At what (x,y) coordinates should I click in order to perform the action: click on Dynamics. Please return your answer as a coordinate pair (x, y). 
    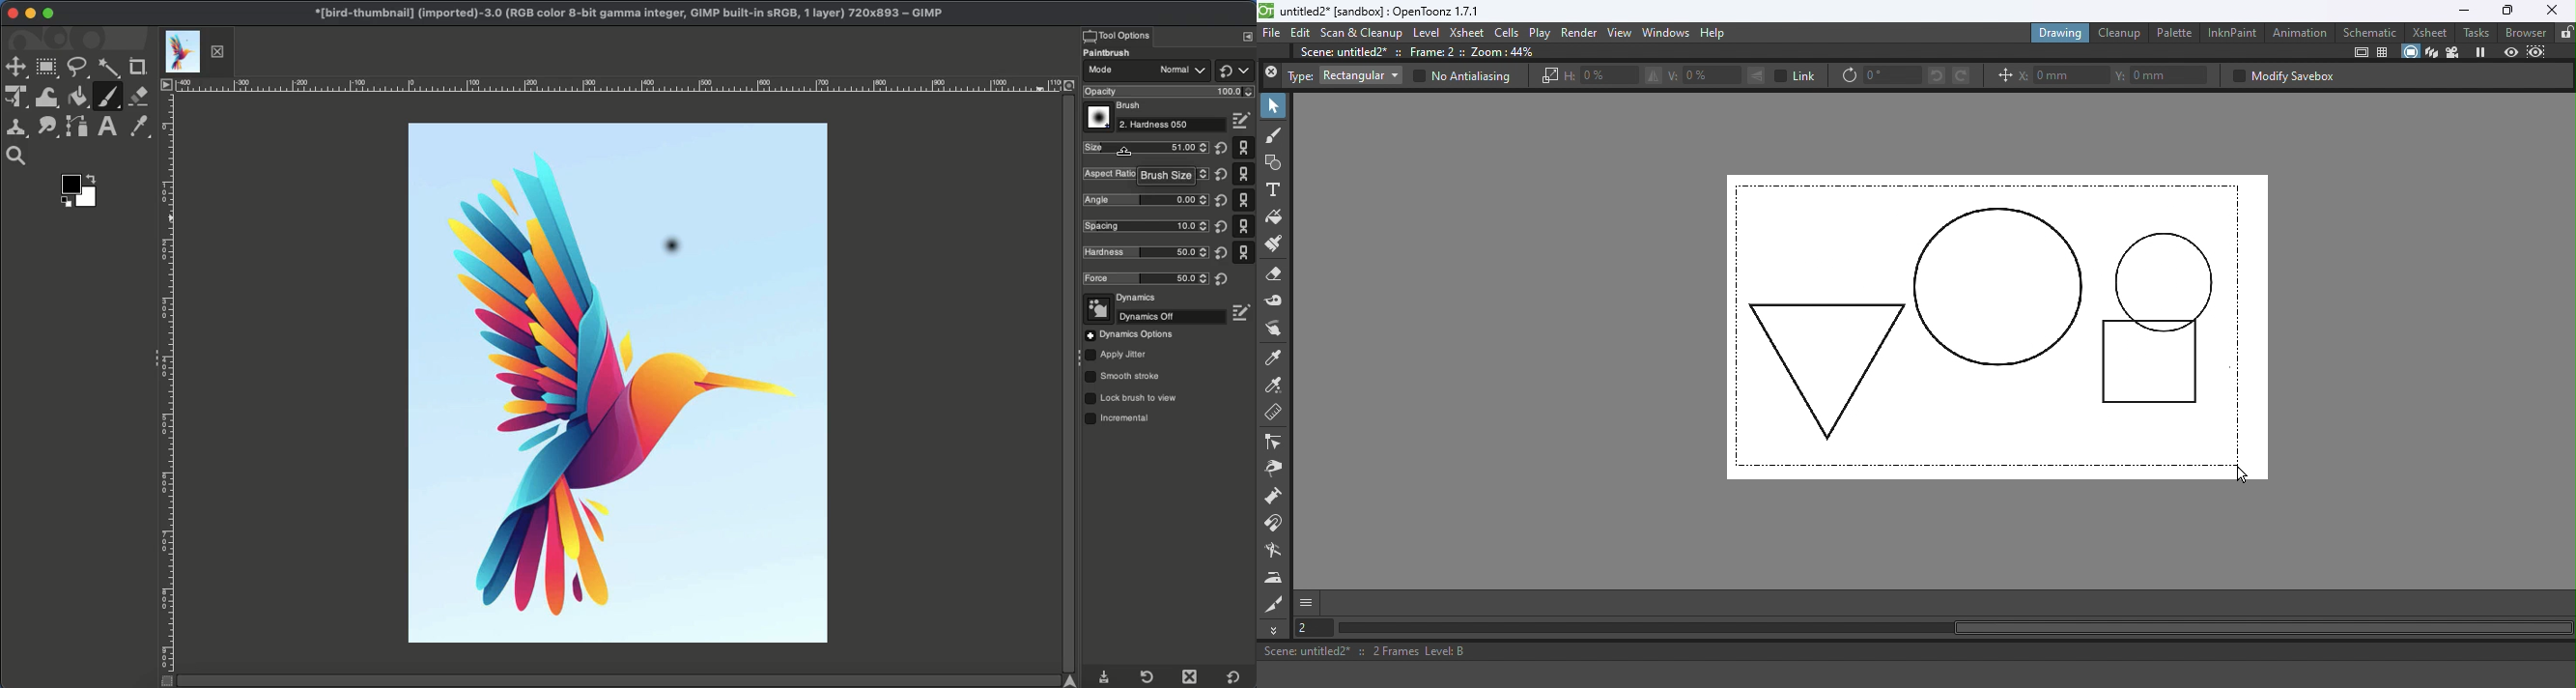
    Looking at the image, I should click on (1122, 299).